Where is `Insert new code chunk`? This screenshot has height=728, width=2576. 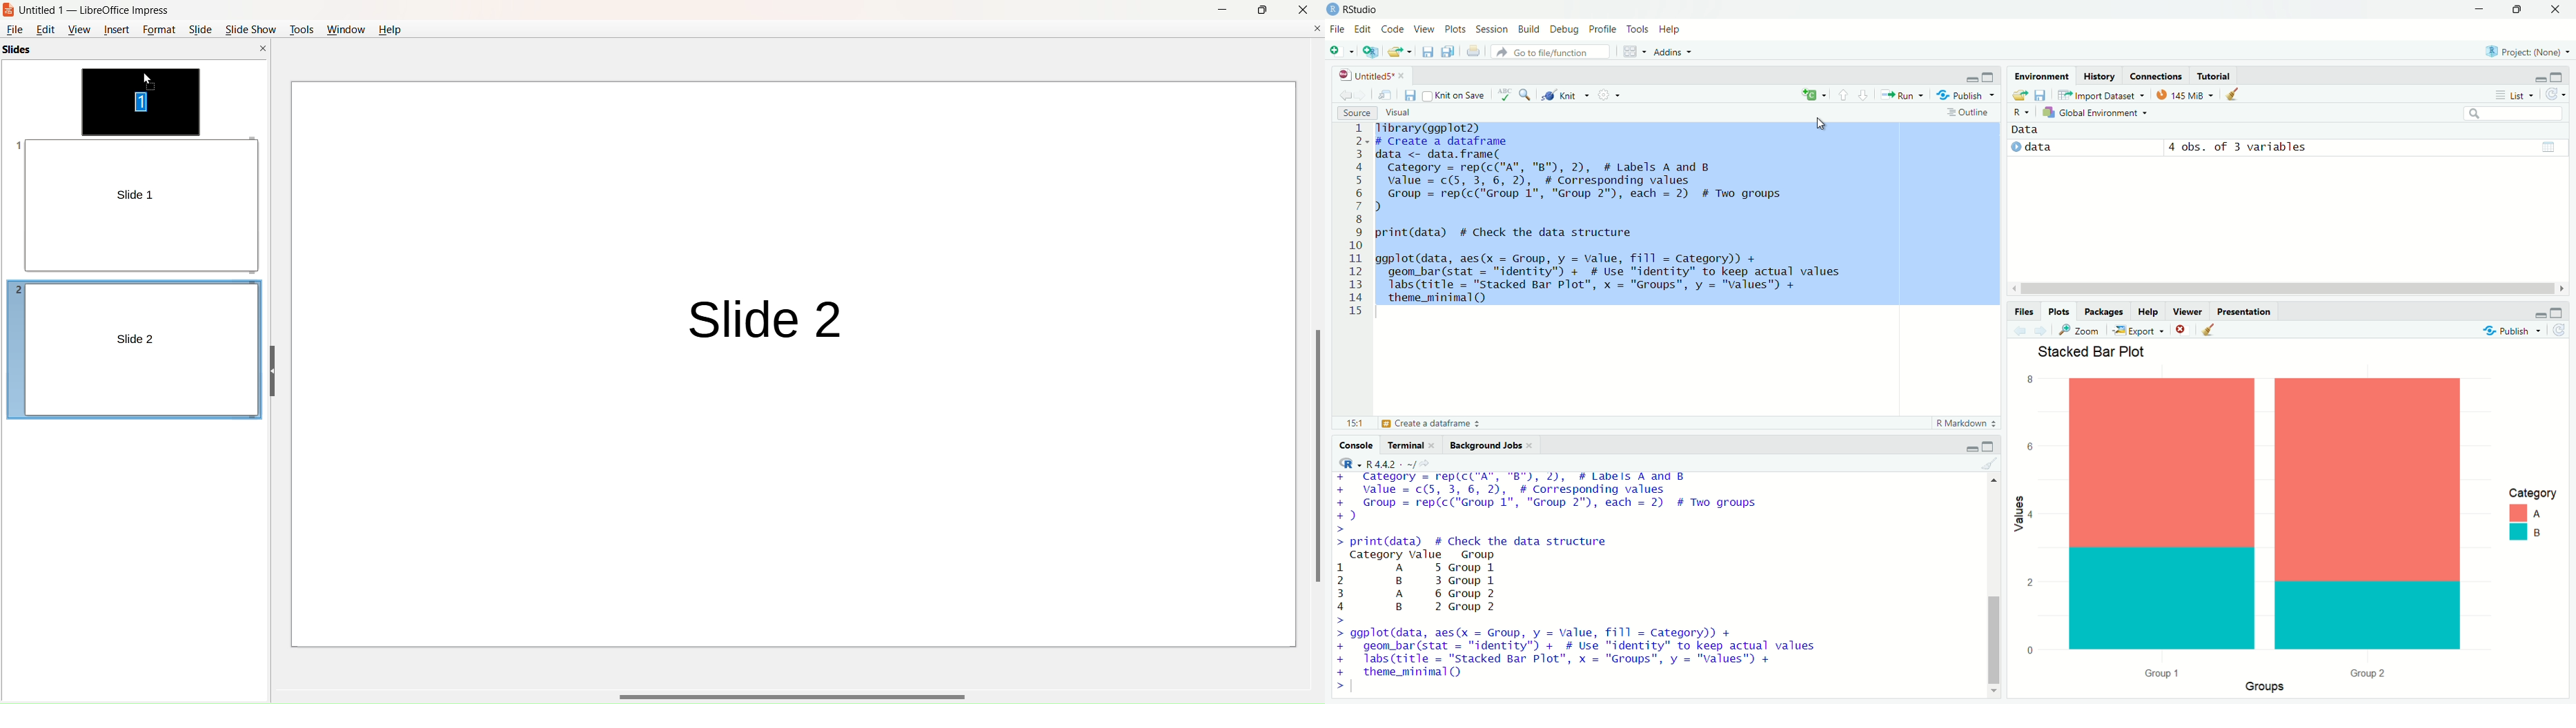
Insert new code chunk is located at coordinates (1812, 93).